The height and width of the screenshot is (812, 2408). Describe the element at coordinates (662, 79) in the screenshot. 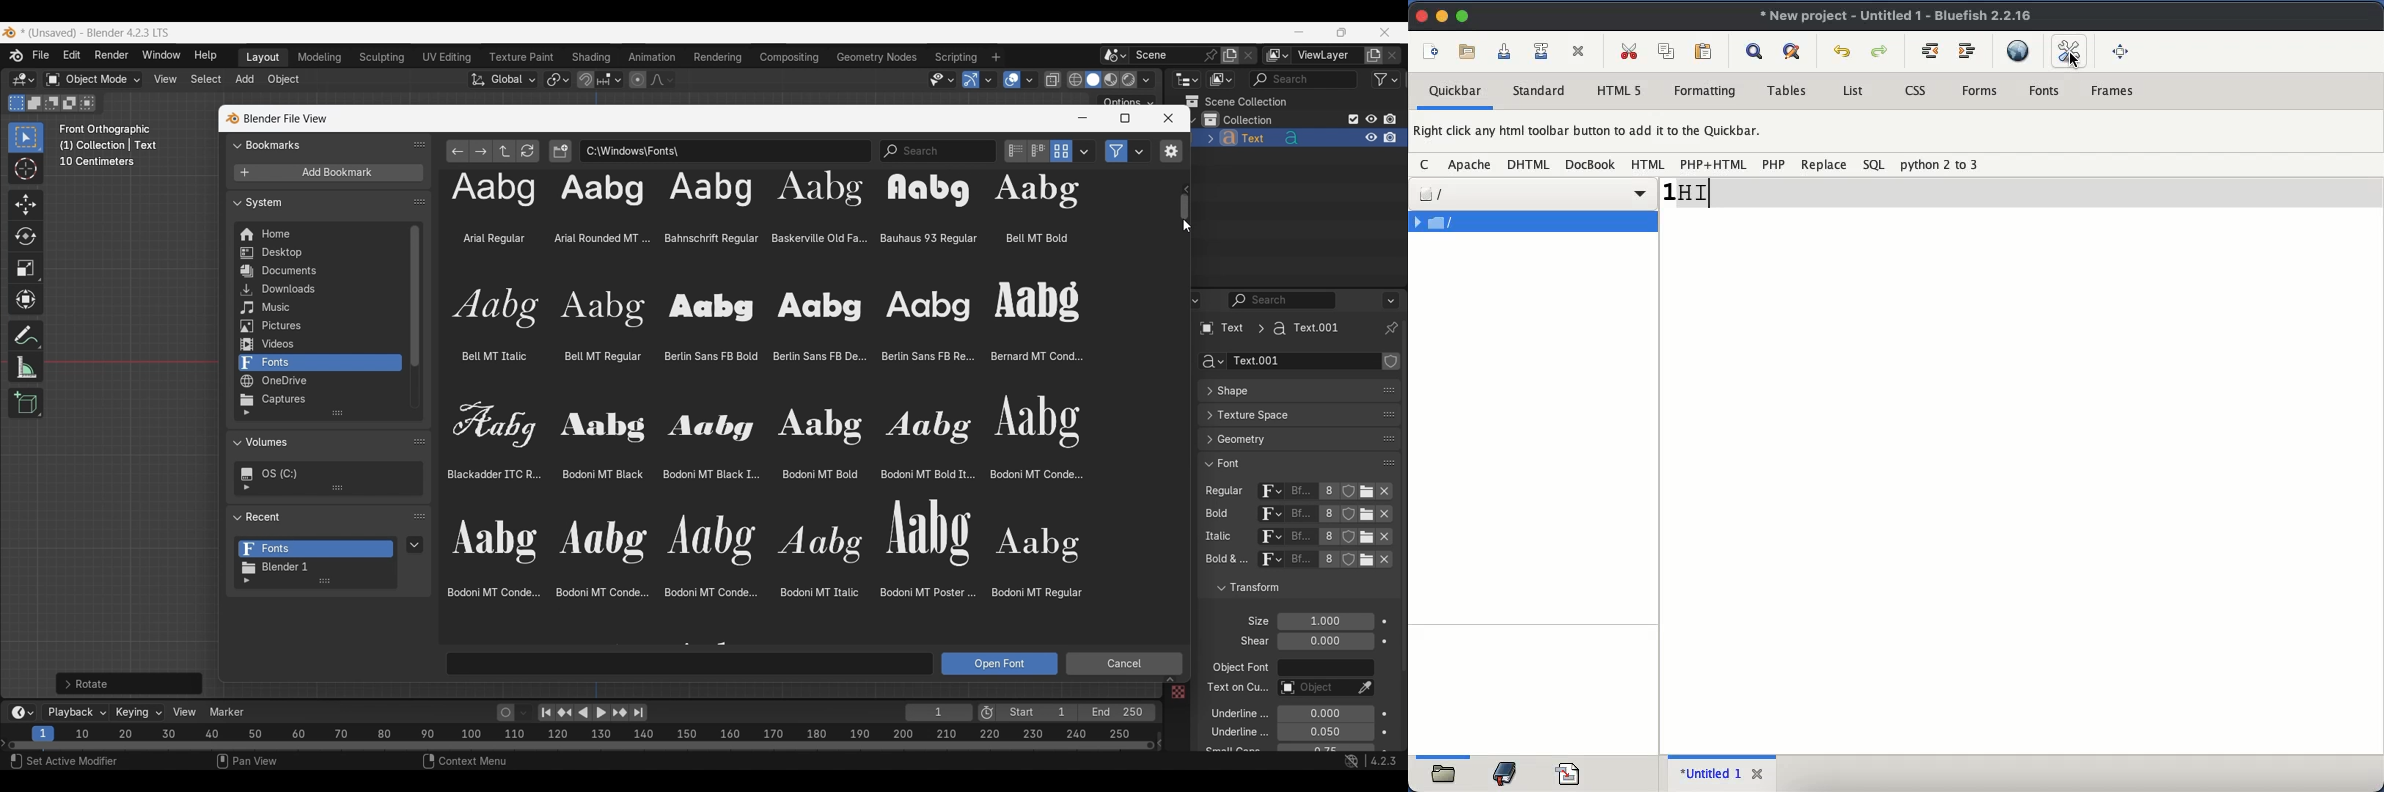

I see `Proportional editing falloff` at that location.